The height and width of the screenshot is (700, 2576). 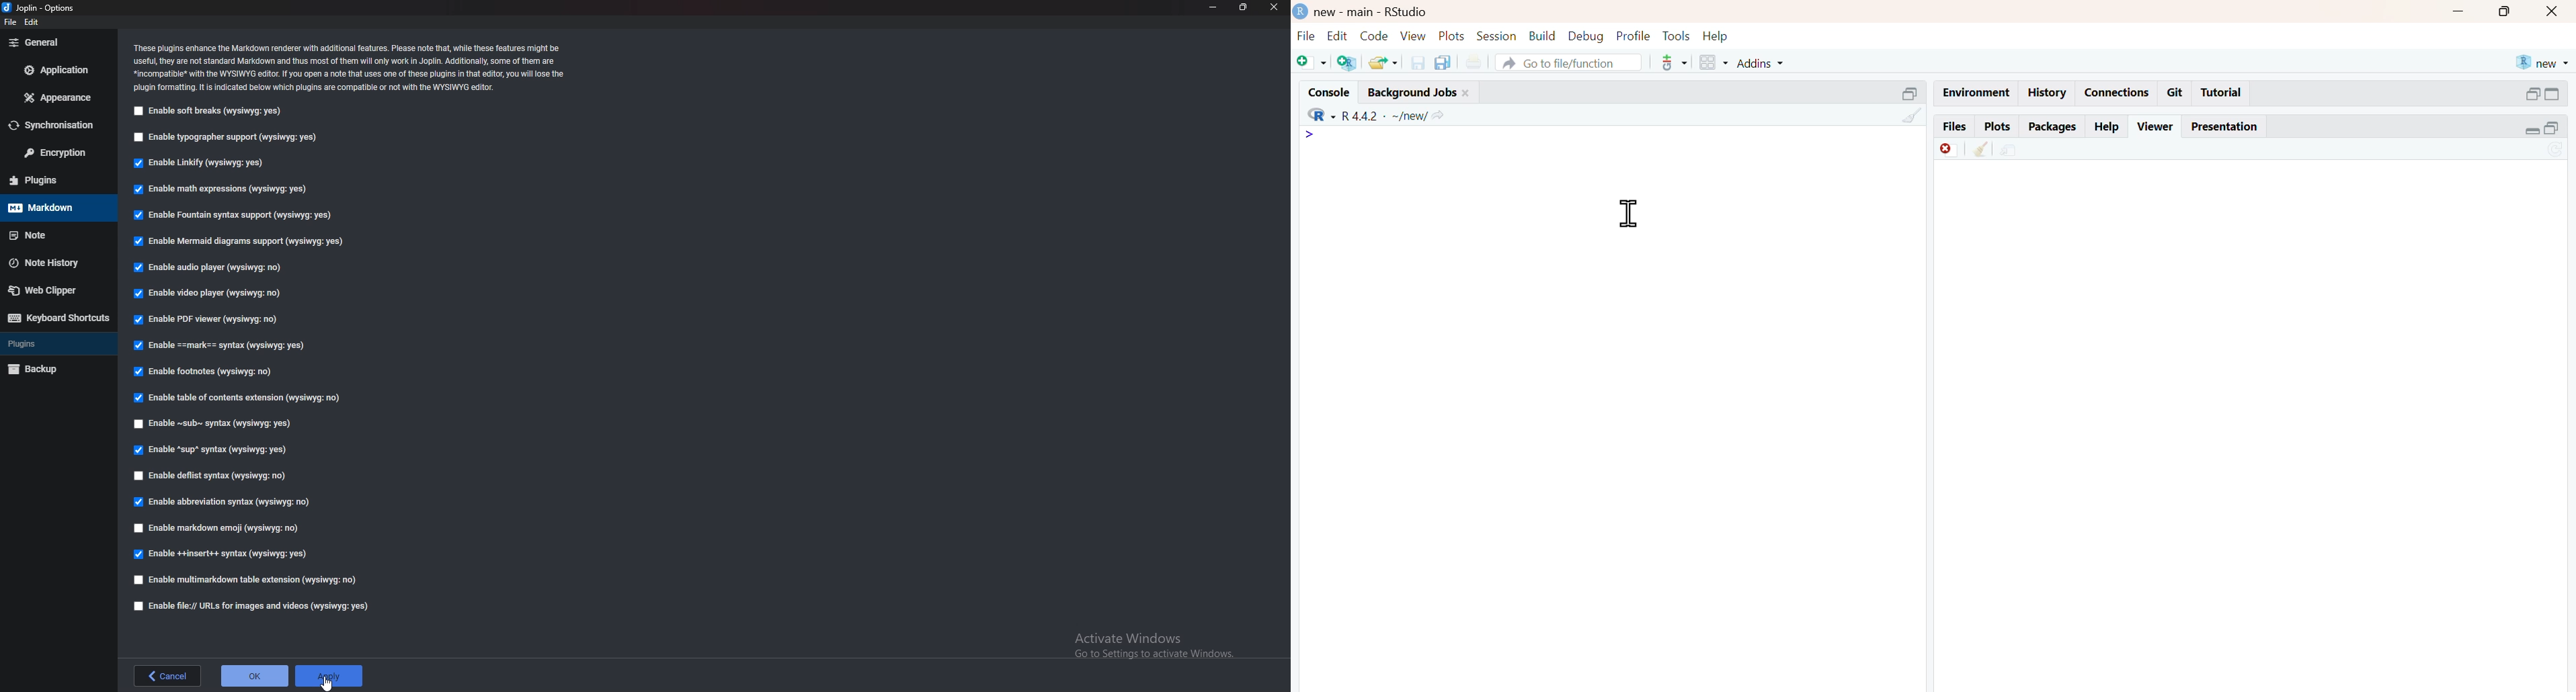 I want to click on enable sup syntax, so click(x=211, y=450).